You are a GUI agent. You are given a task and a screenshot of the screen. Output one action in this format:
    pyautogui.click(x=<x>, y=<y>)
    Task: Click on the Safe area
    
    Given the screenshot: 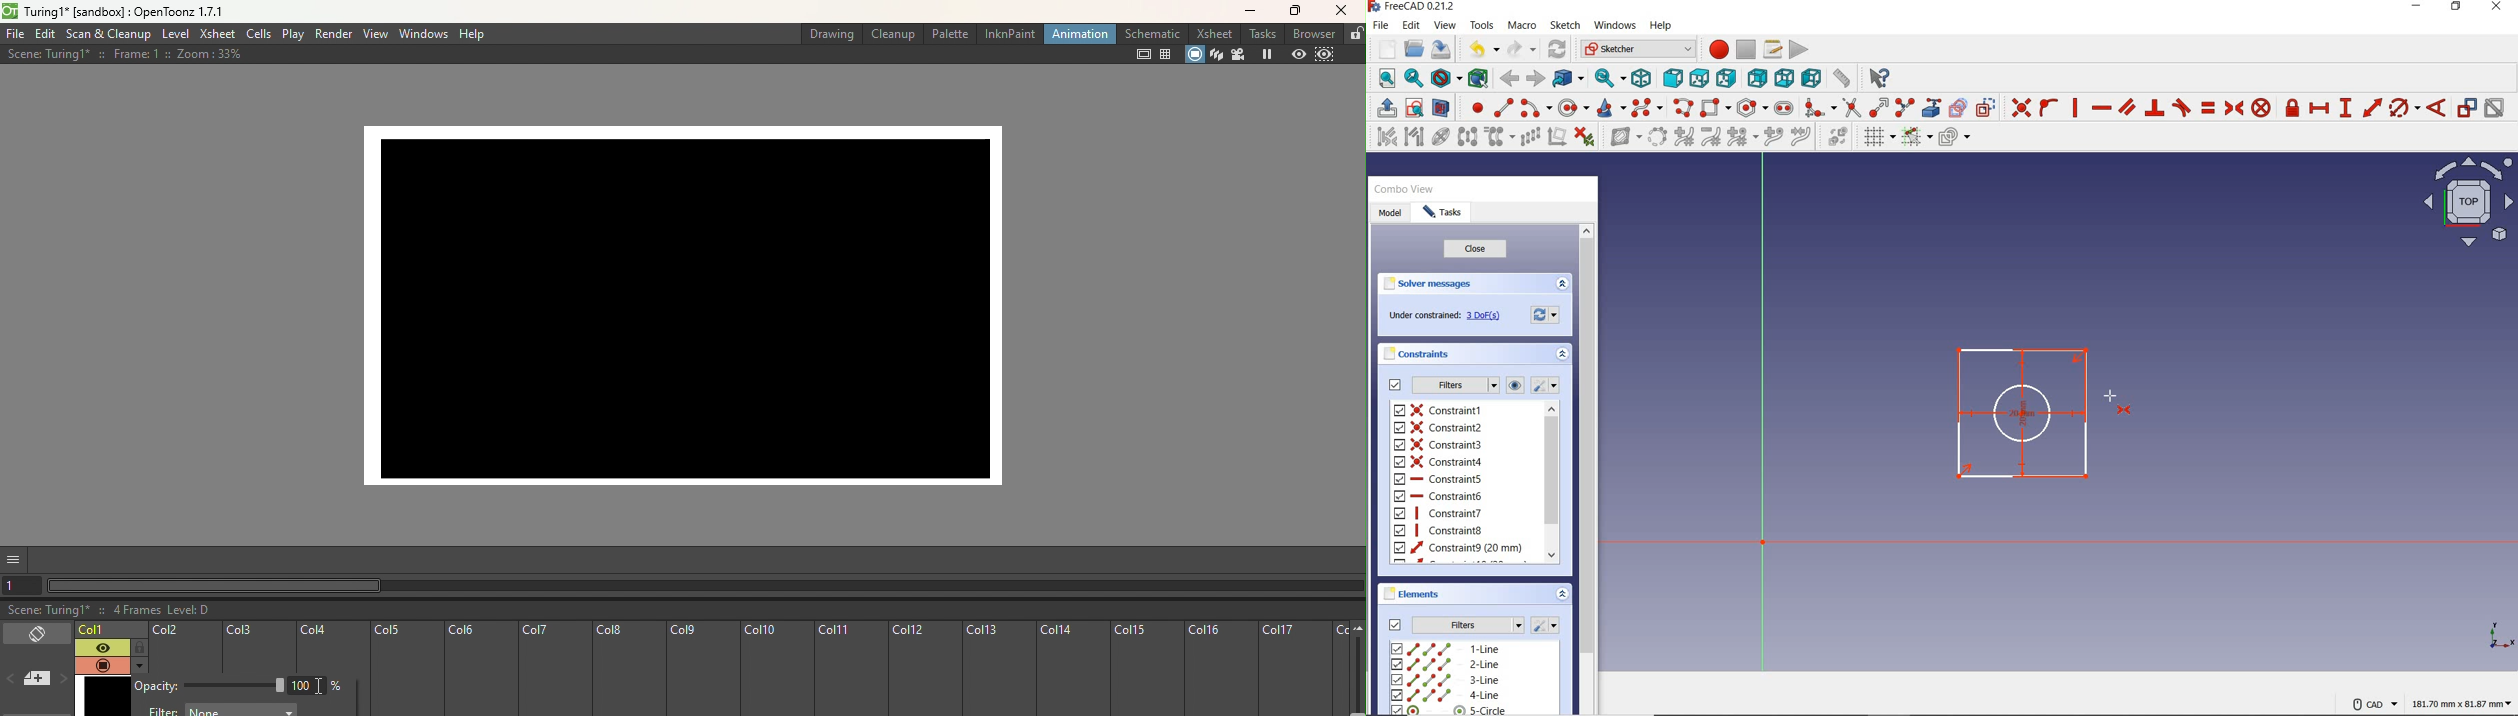 What is the action you would take?
    pyautogui.click(x=1139, y=55)
    